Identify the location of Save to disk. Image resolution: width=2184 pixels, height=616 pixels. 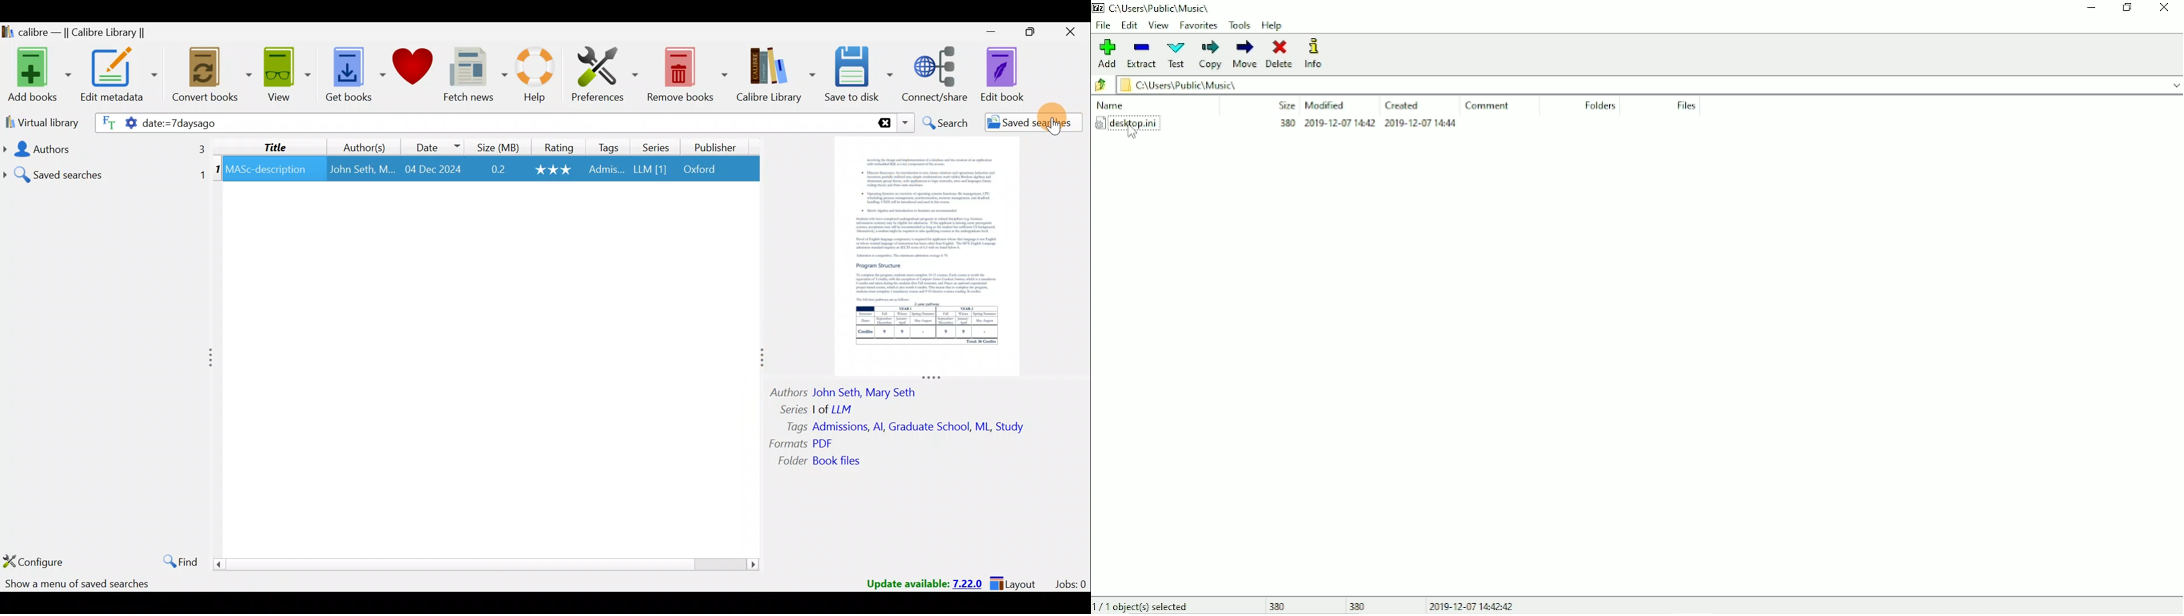
(861, 76).